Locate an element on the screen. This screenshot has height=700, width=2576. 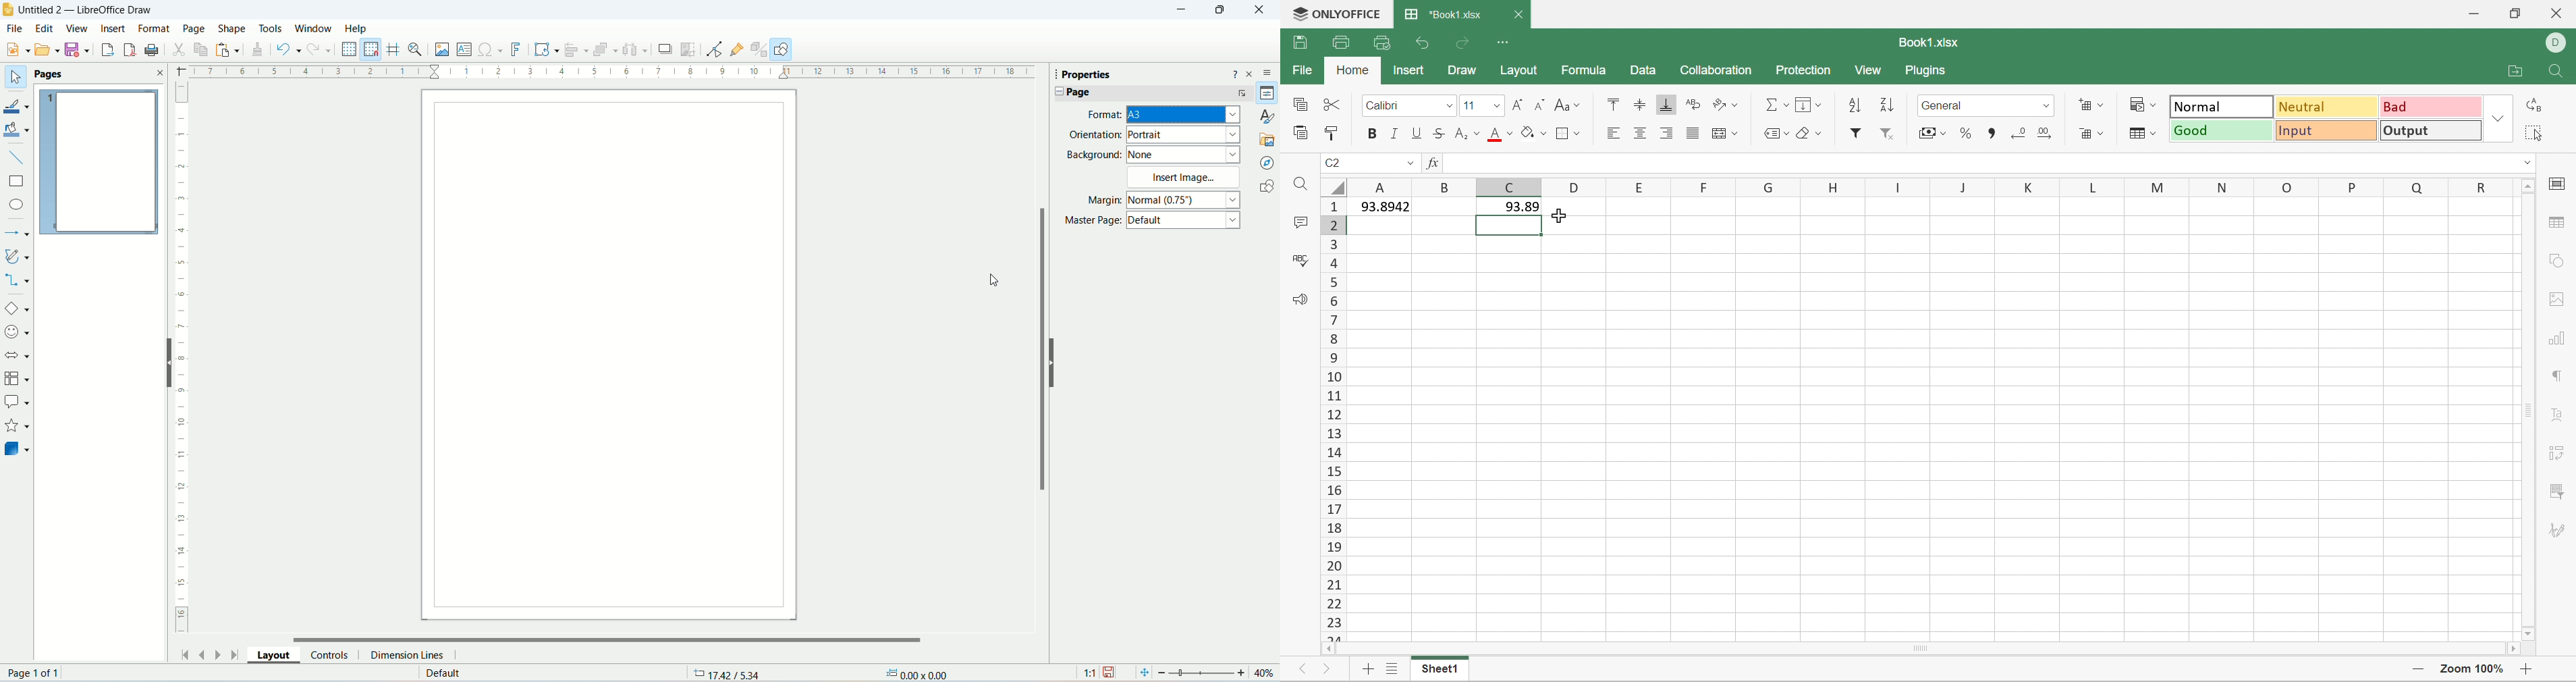
Image settings is located at coordinates (2554, 298).